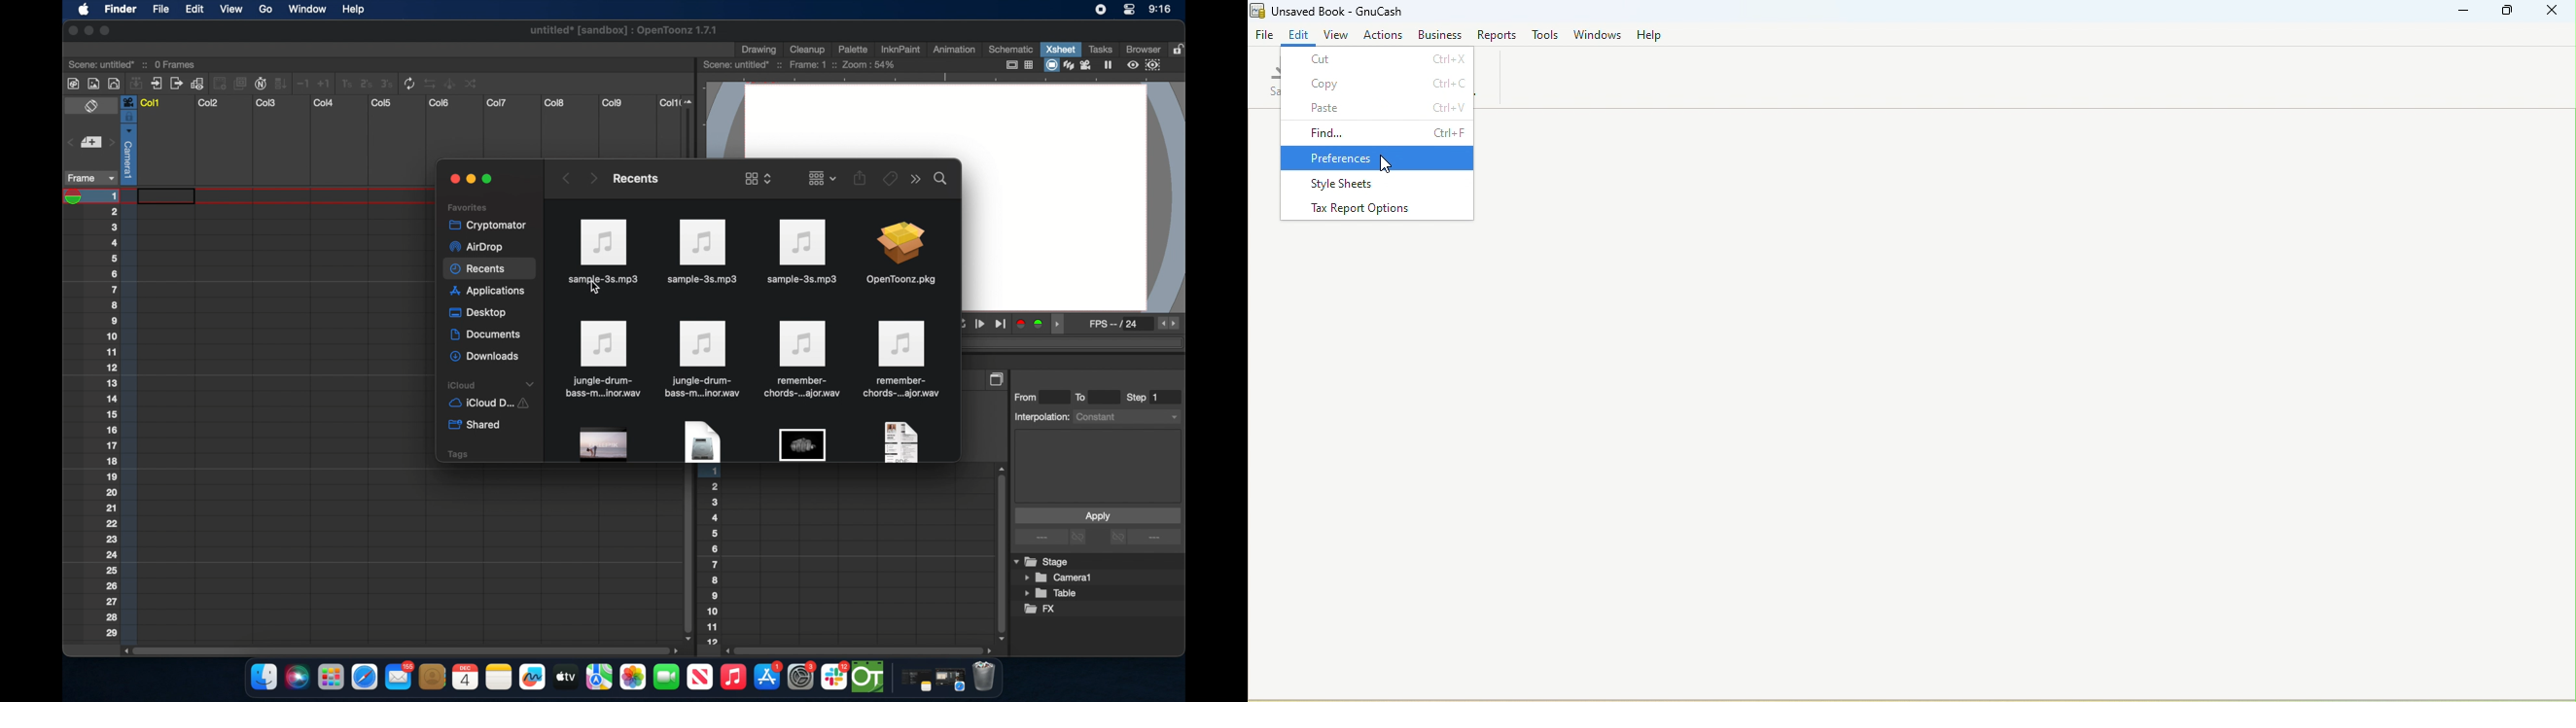 The height and width of the screenshot is (728, 2576). What do you see at coordinates (1380, 132) in the screenshot?
I see `Find` at bounding box center [1380, 132].